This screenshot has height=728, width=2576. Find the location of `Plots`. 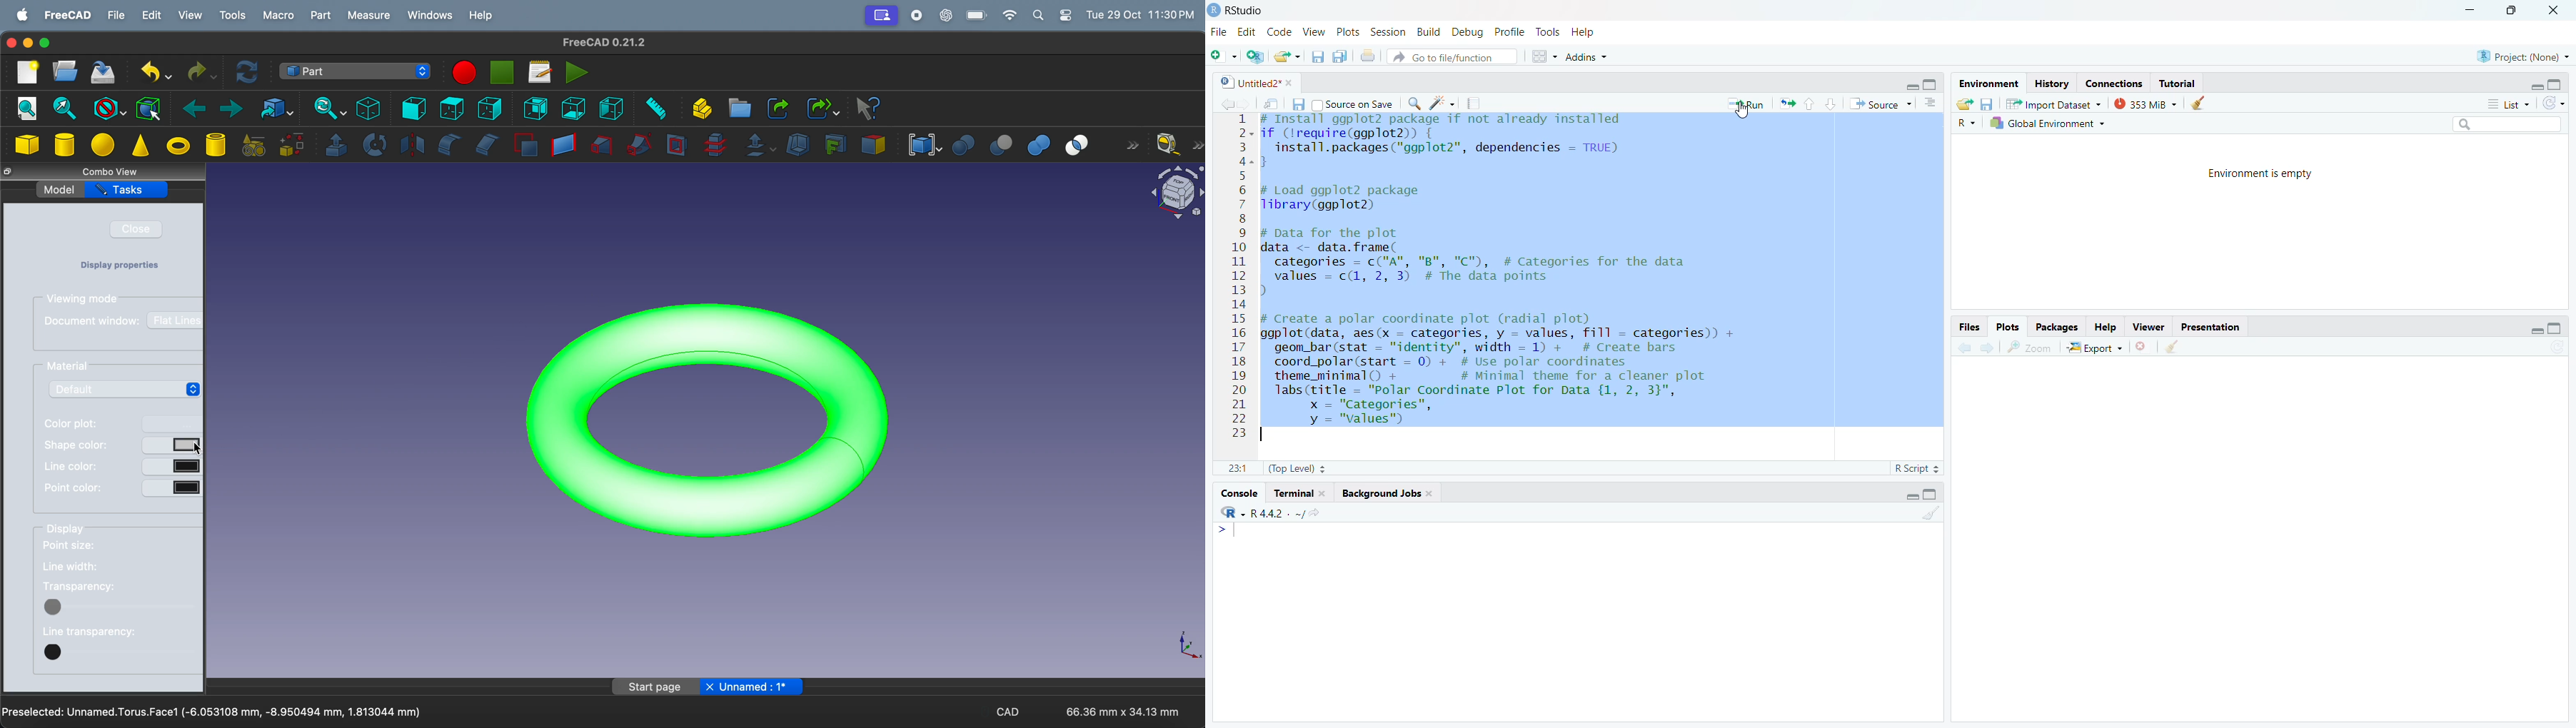

Plots is located at coordinates (1347, 32).